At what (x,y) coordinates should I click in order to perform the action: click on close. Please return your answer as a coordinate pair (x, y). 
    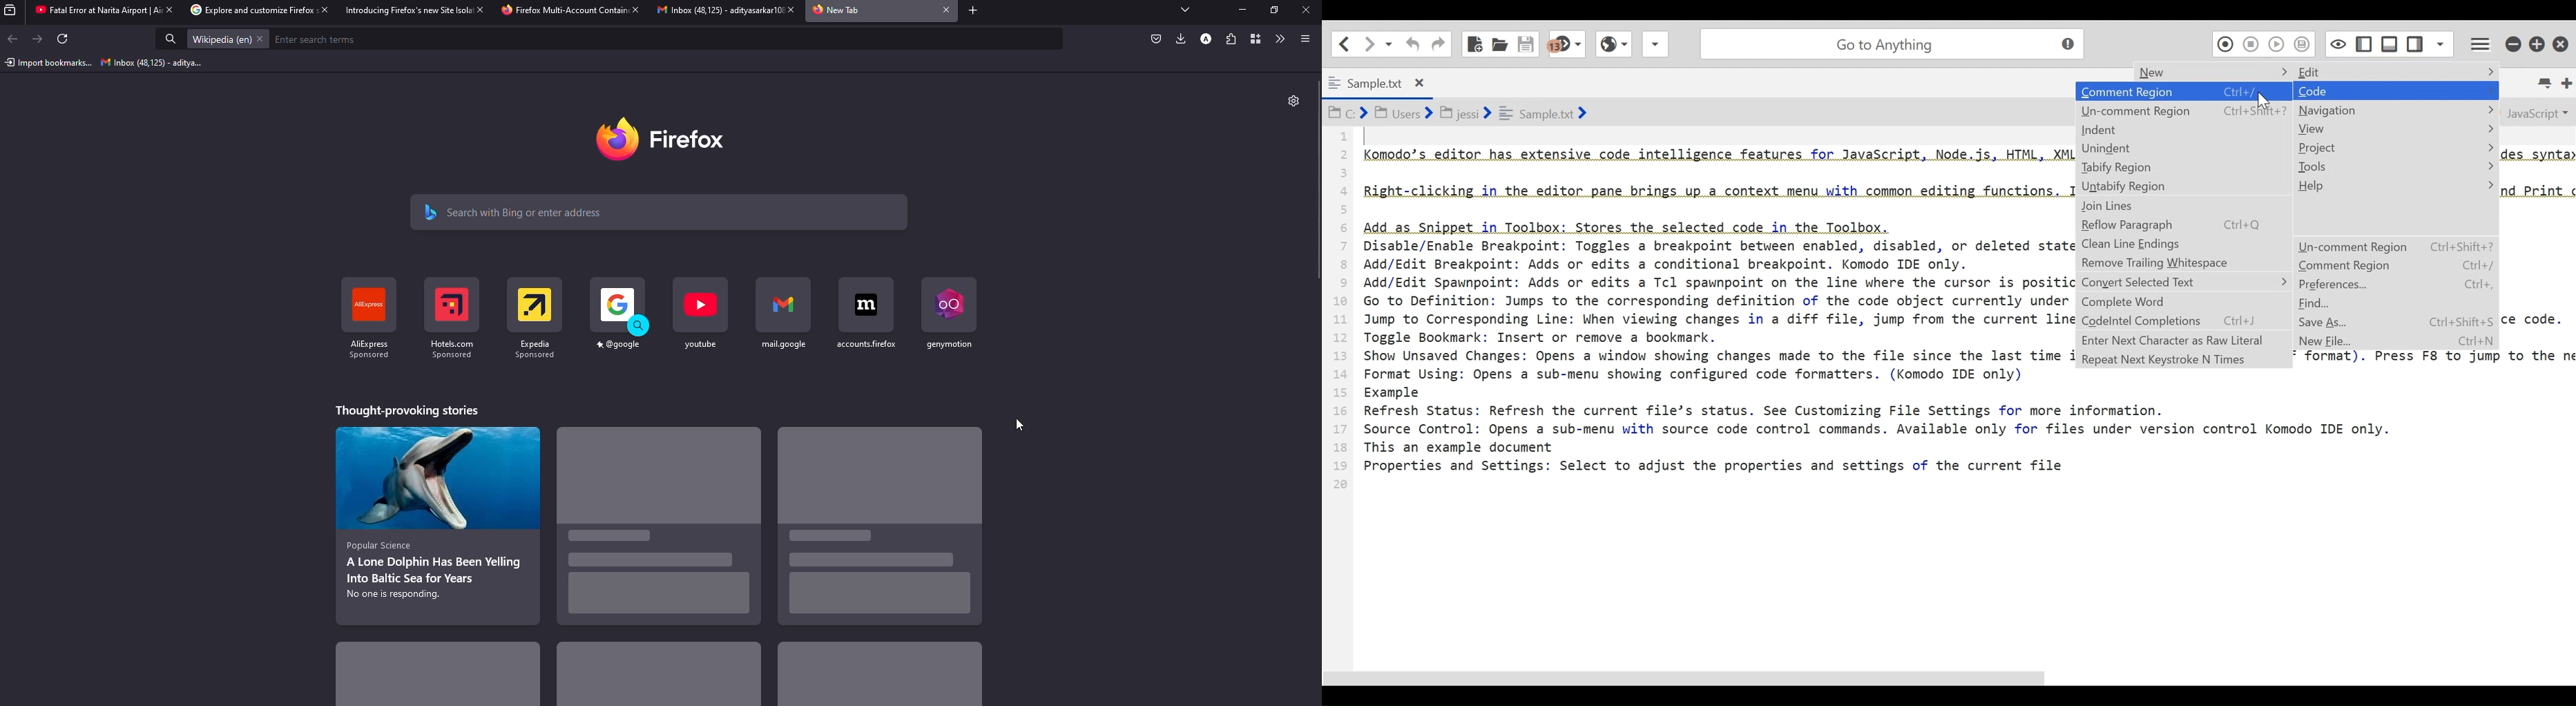
    Looking at the image, I should click on (635, 10).